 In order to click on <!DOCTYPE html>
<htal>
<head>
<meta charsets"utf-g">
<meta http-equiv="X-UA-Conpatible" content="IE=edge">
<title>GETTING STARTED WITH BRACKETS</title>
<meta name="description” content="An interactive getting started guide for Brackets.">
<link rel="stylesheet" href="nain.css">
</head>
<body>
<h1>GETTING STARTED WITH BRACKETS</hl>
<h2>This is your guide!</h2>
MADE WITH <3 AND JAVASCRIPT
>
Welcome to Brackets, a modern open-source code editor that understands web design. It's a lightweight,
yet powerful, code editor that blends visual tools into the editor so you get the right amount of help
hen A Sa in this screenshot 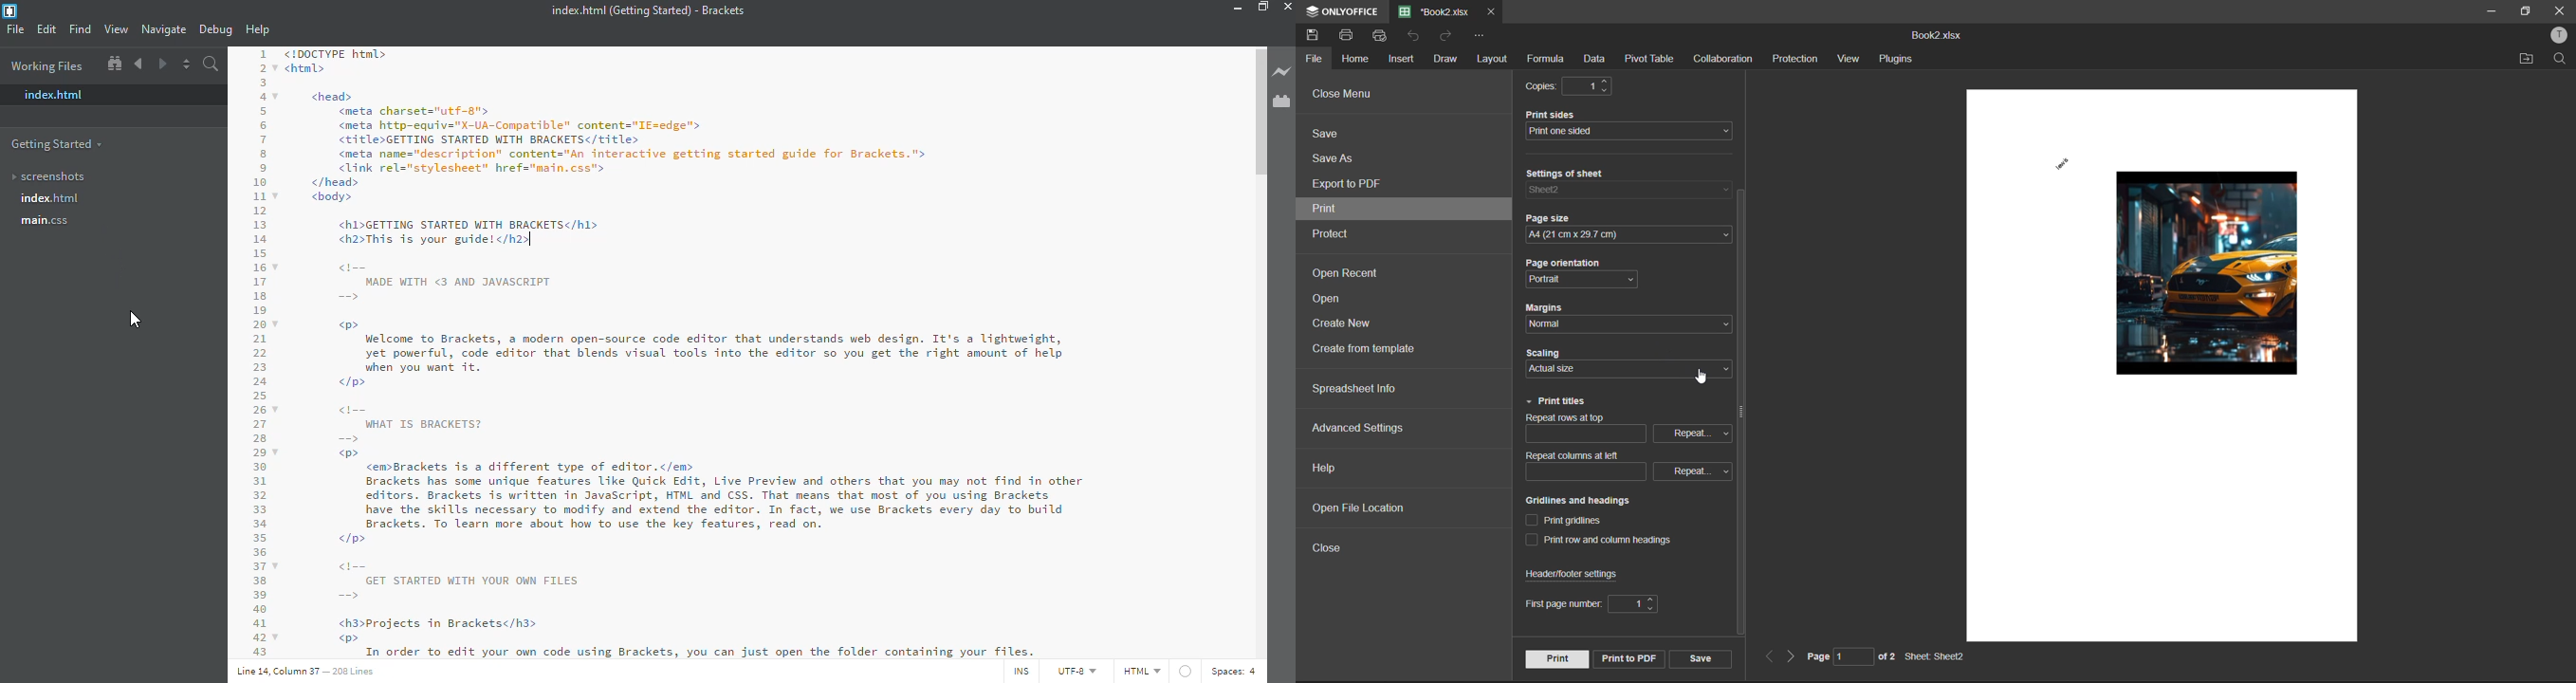, I will do `click(701, 210)`.